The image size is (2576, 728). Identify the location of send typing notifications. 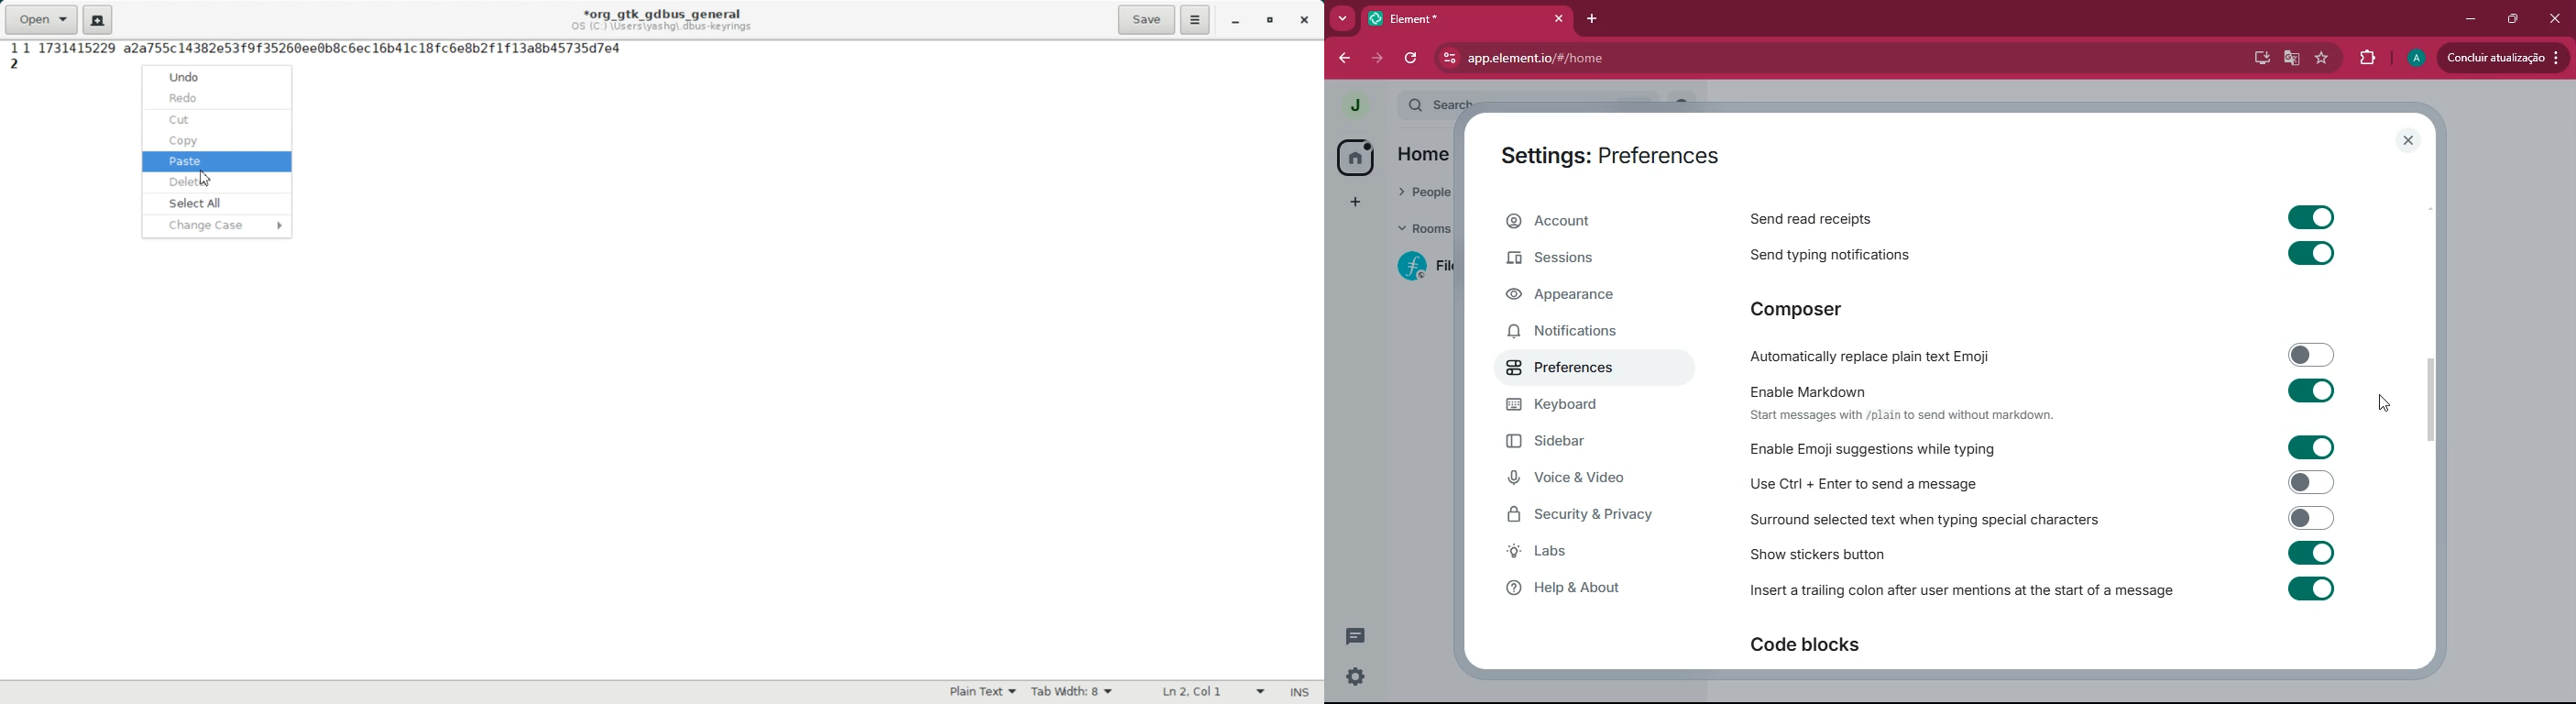
(1834, 257).